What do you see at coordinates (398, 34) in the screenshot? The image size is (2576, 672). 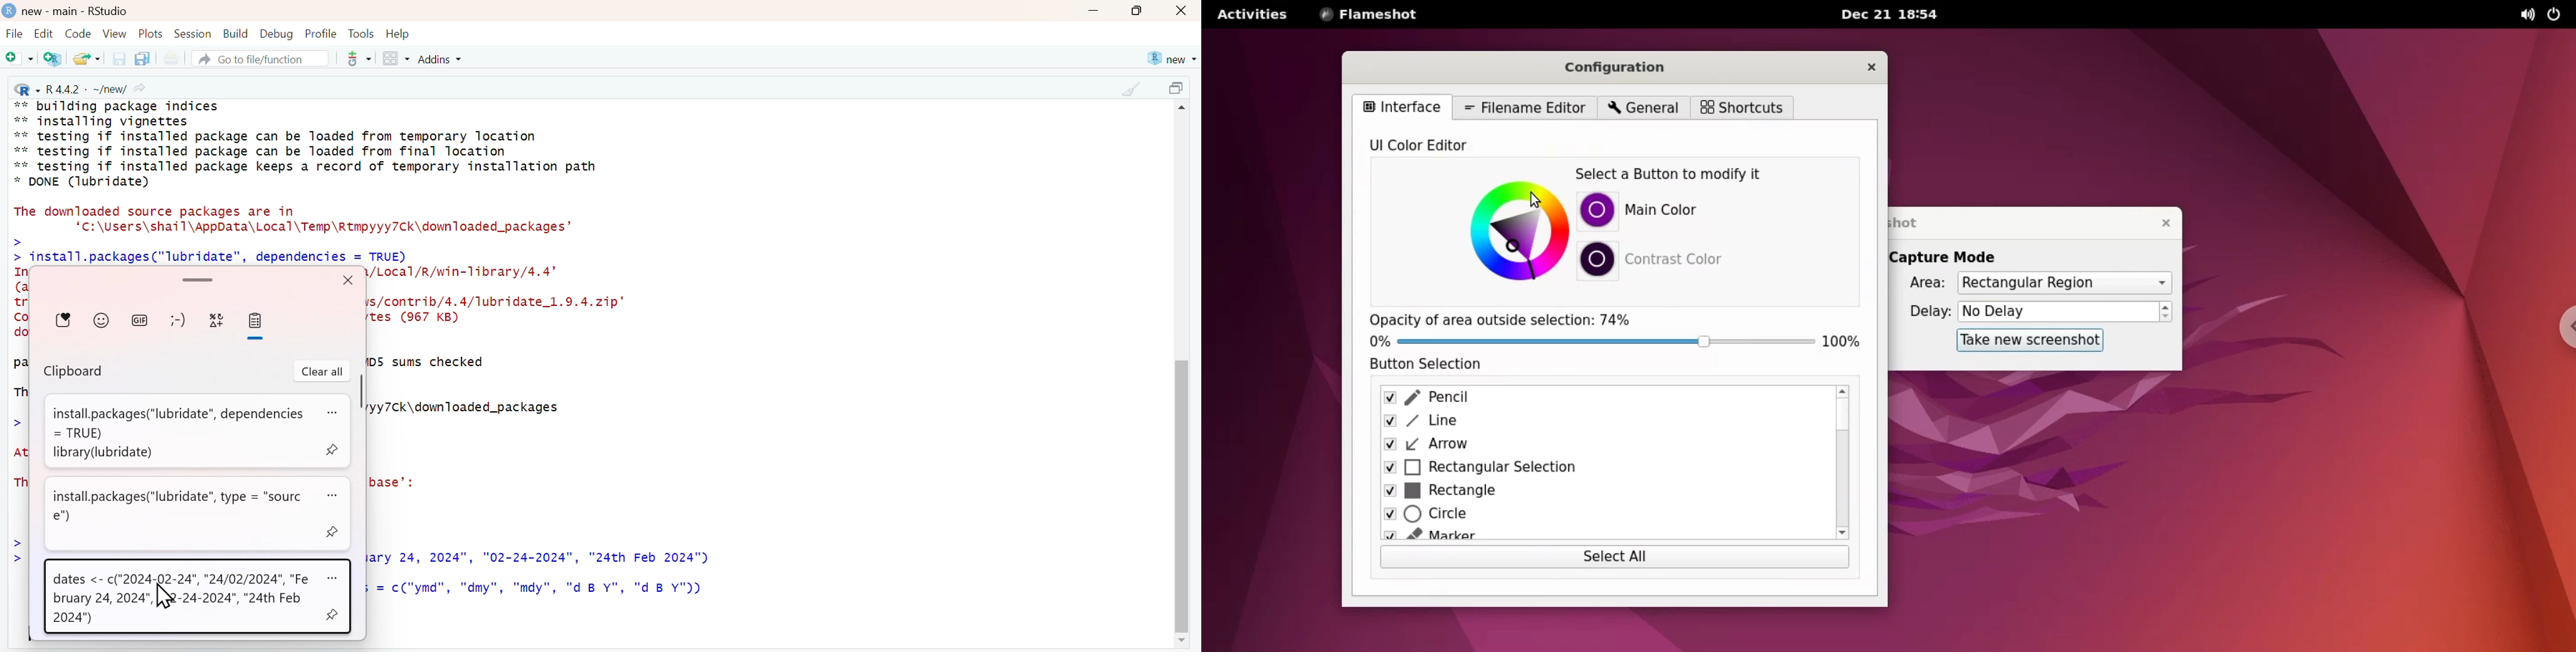 I see `Help` at bounding box center [398, 34].